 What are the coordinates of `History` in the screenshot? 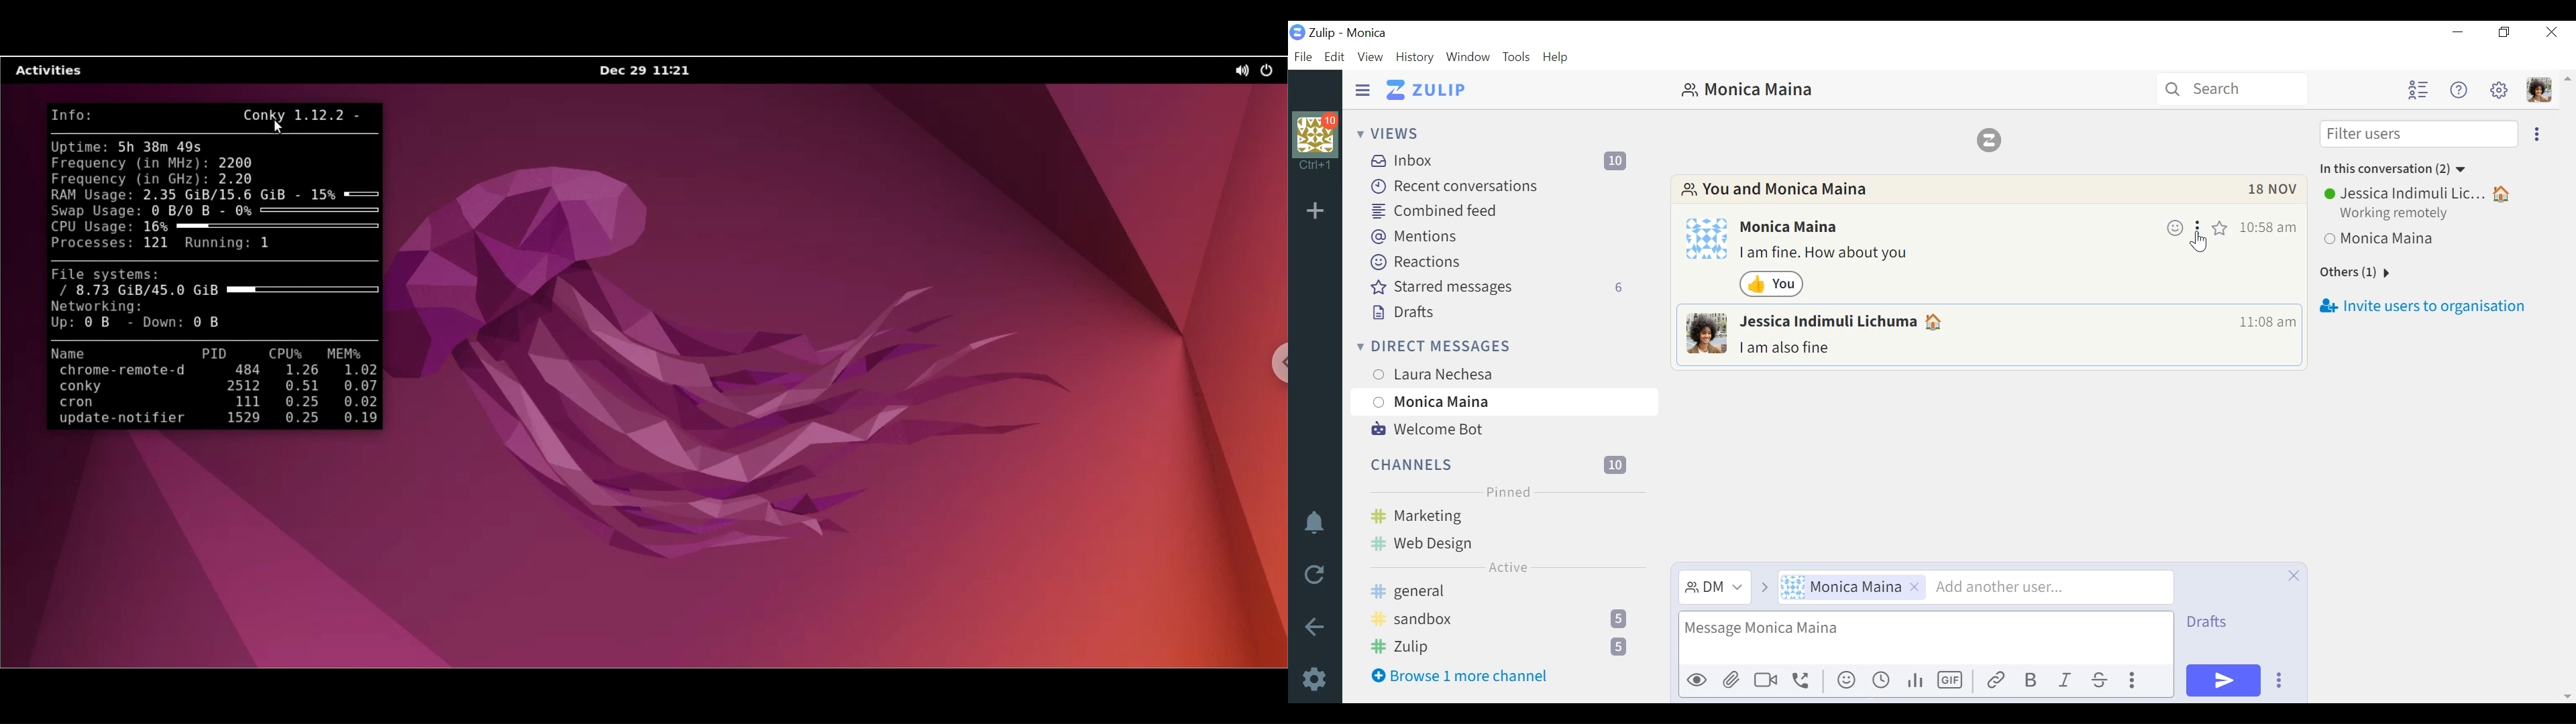 It's located at (1417, 58).